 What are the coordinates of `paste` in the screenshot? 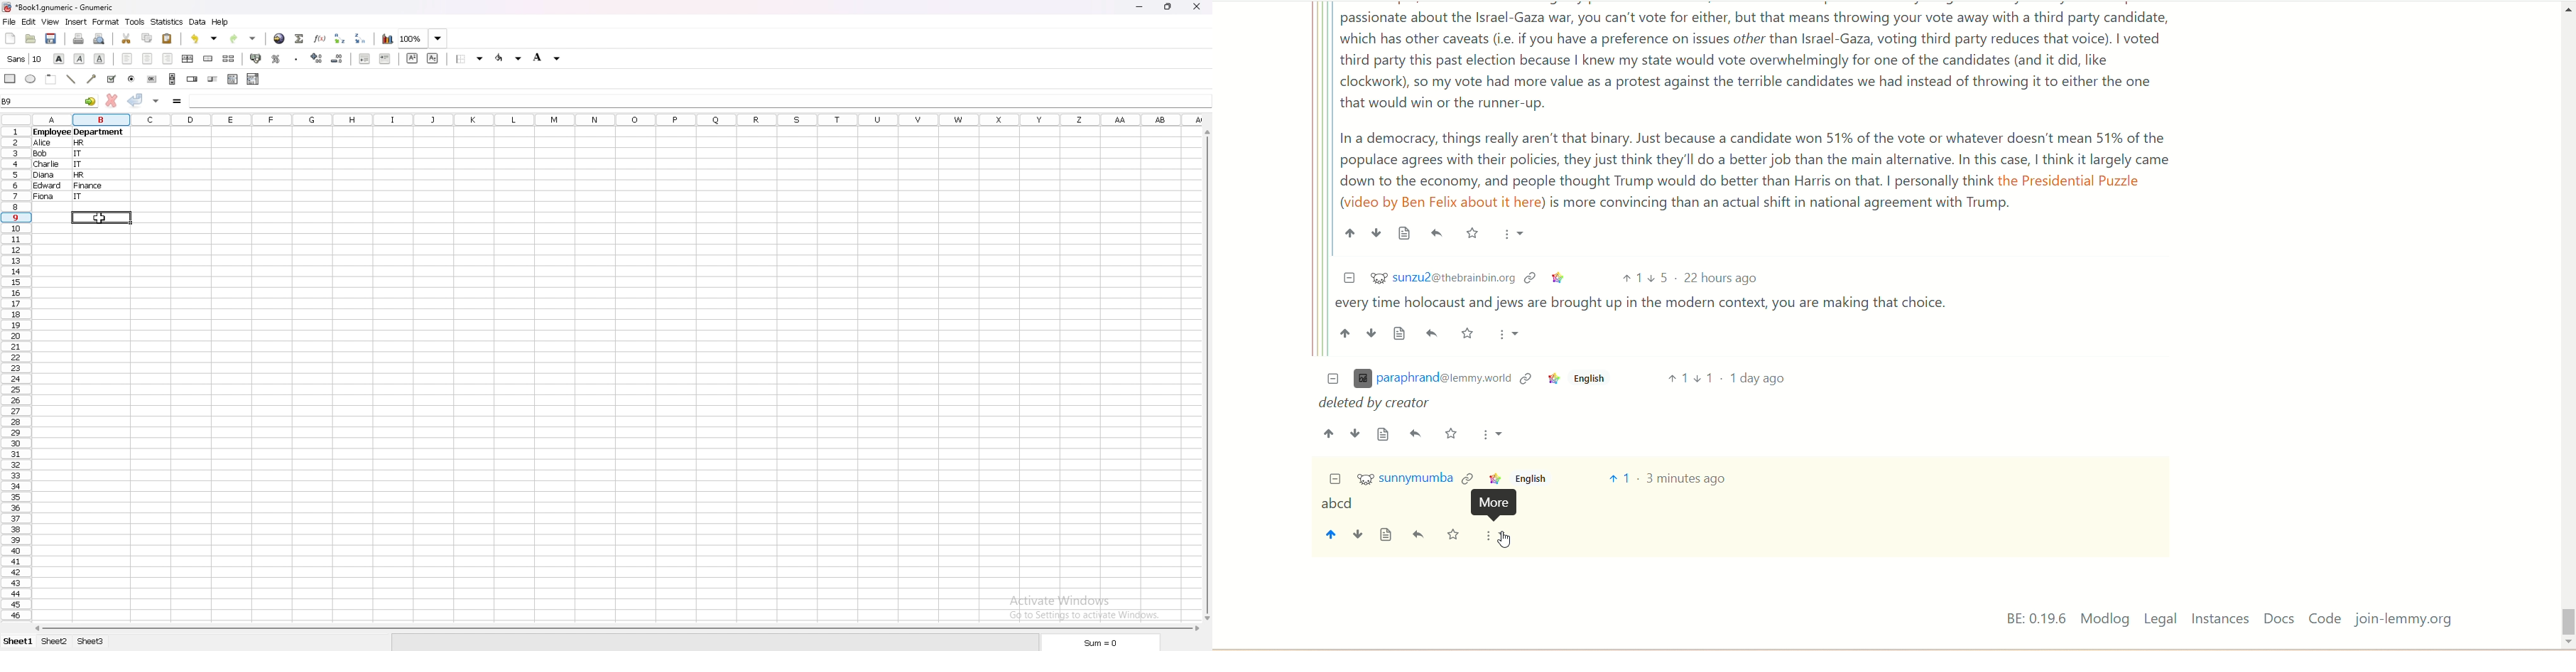 It's located at (168, 39).